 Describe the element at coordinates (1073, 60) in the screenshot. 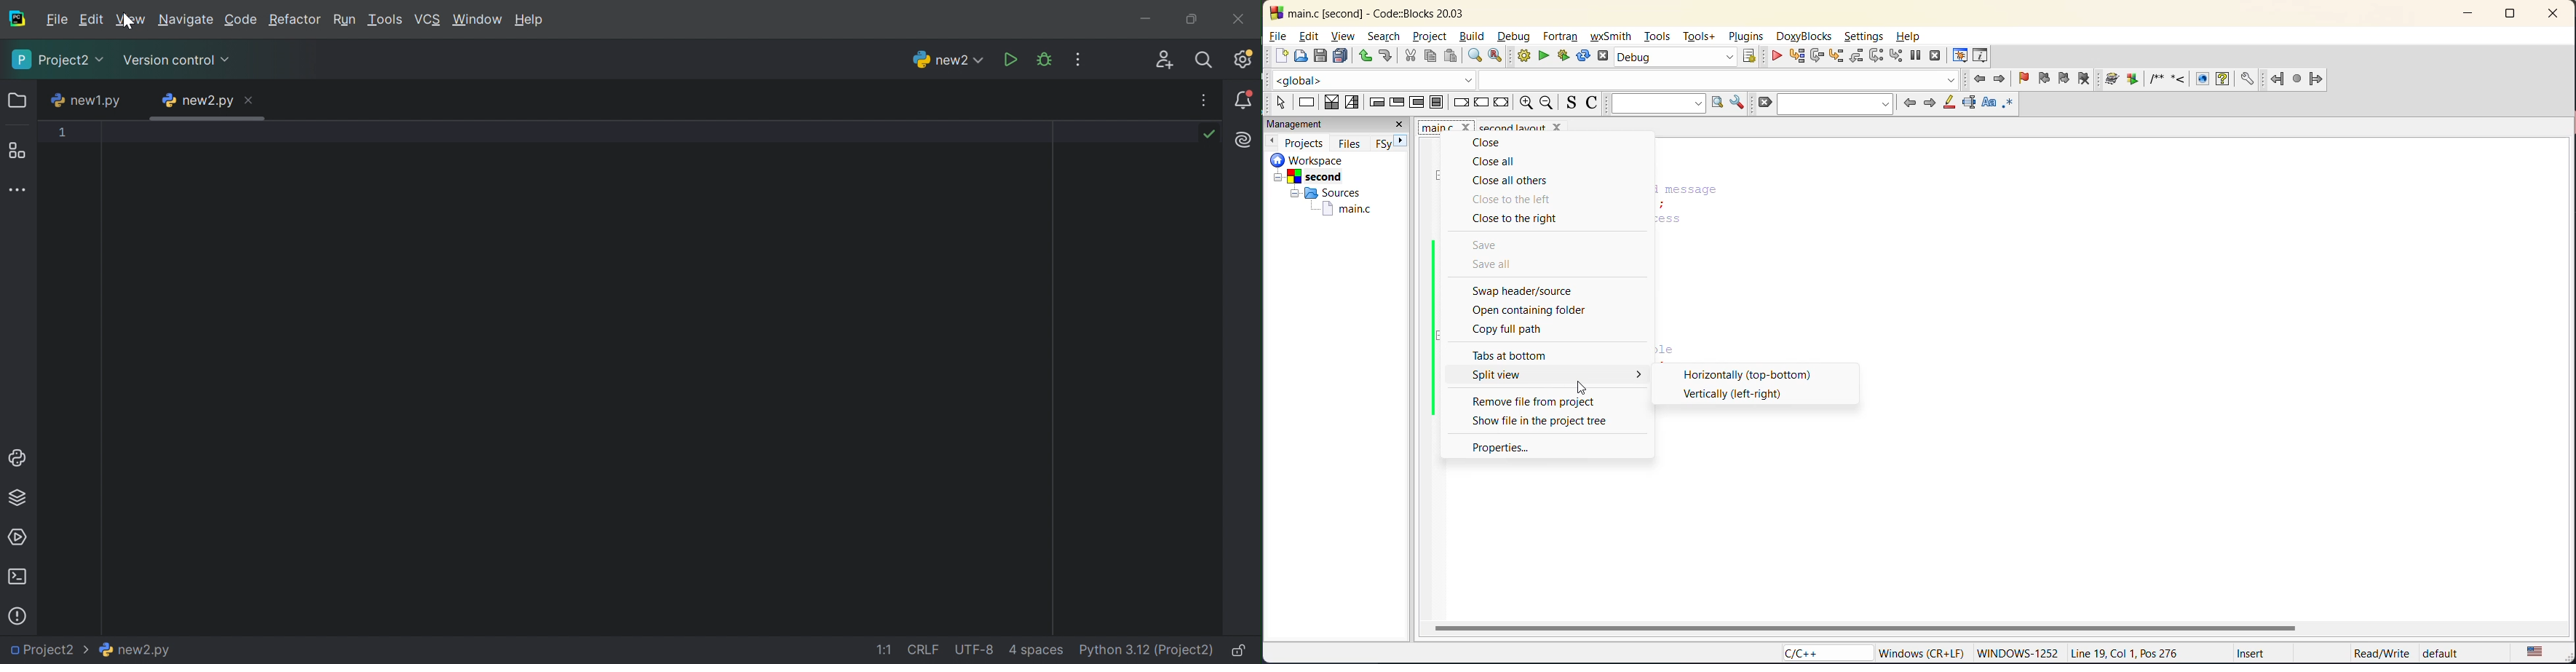

I see `More actions` at that location.